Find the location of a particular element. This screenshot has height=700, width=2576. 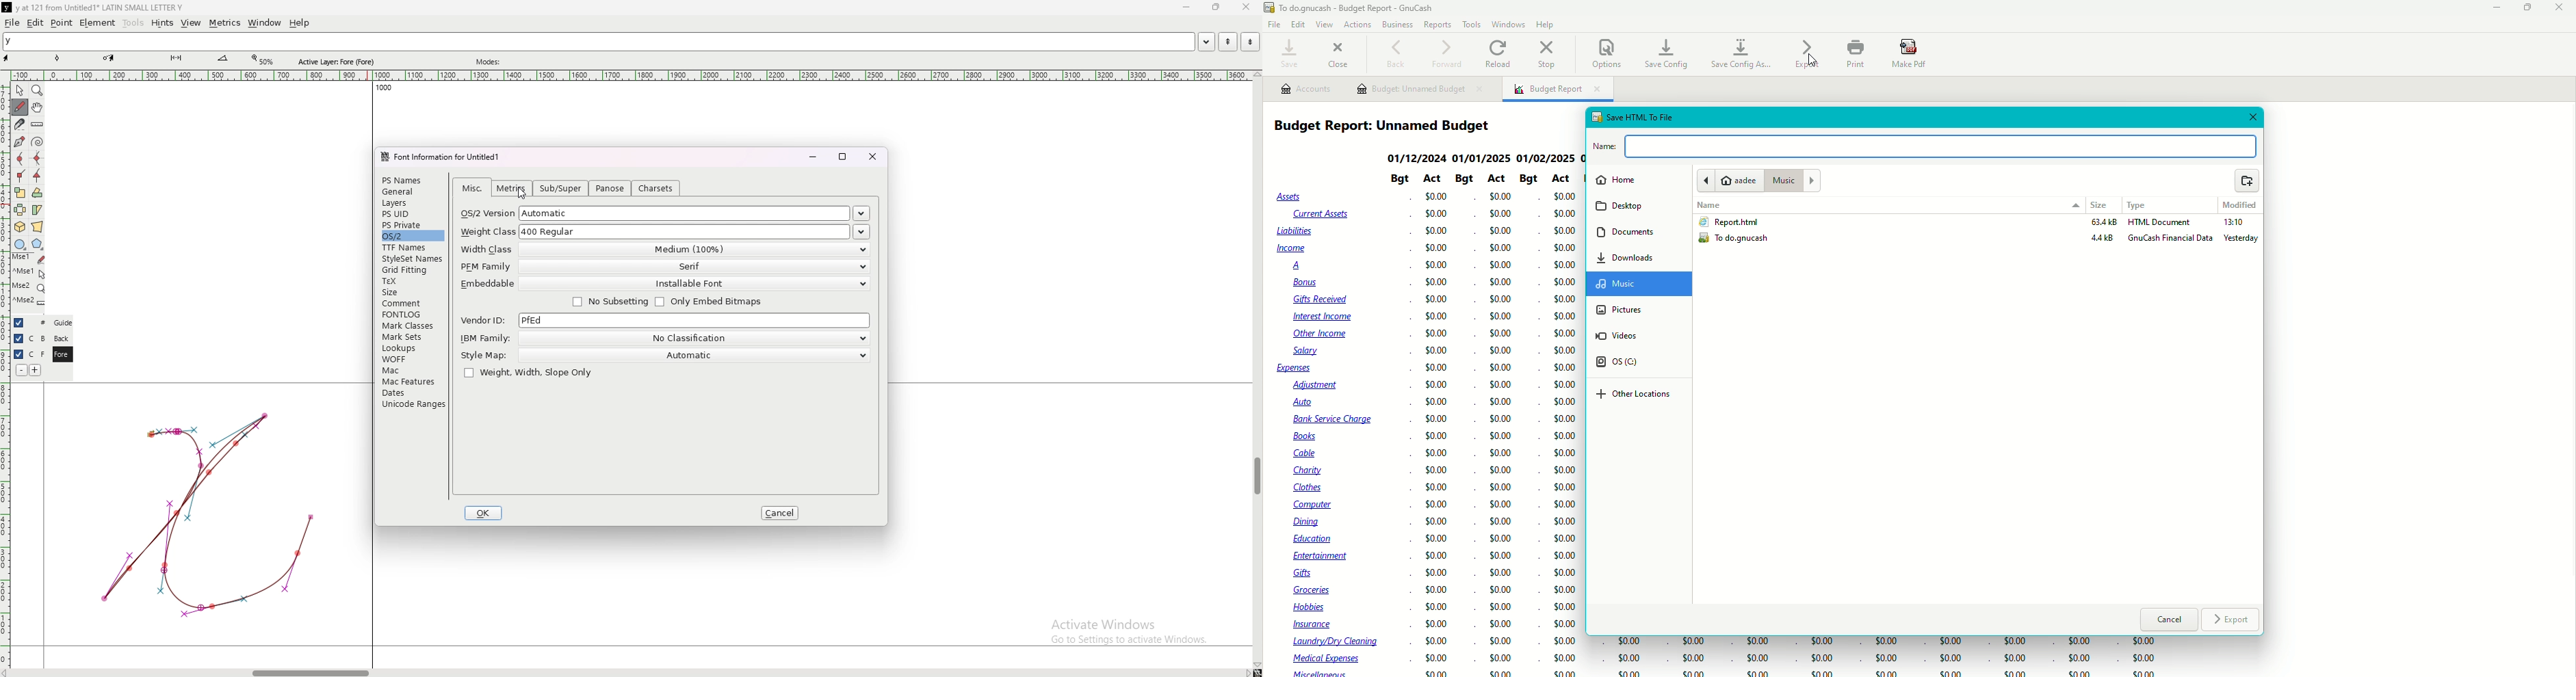

file is located at coordinates (12, 22).